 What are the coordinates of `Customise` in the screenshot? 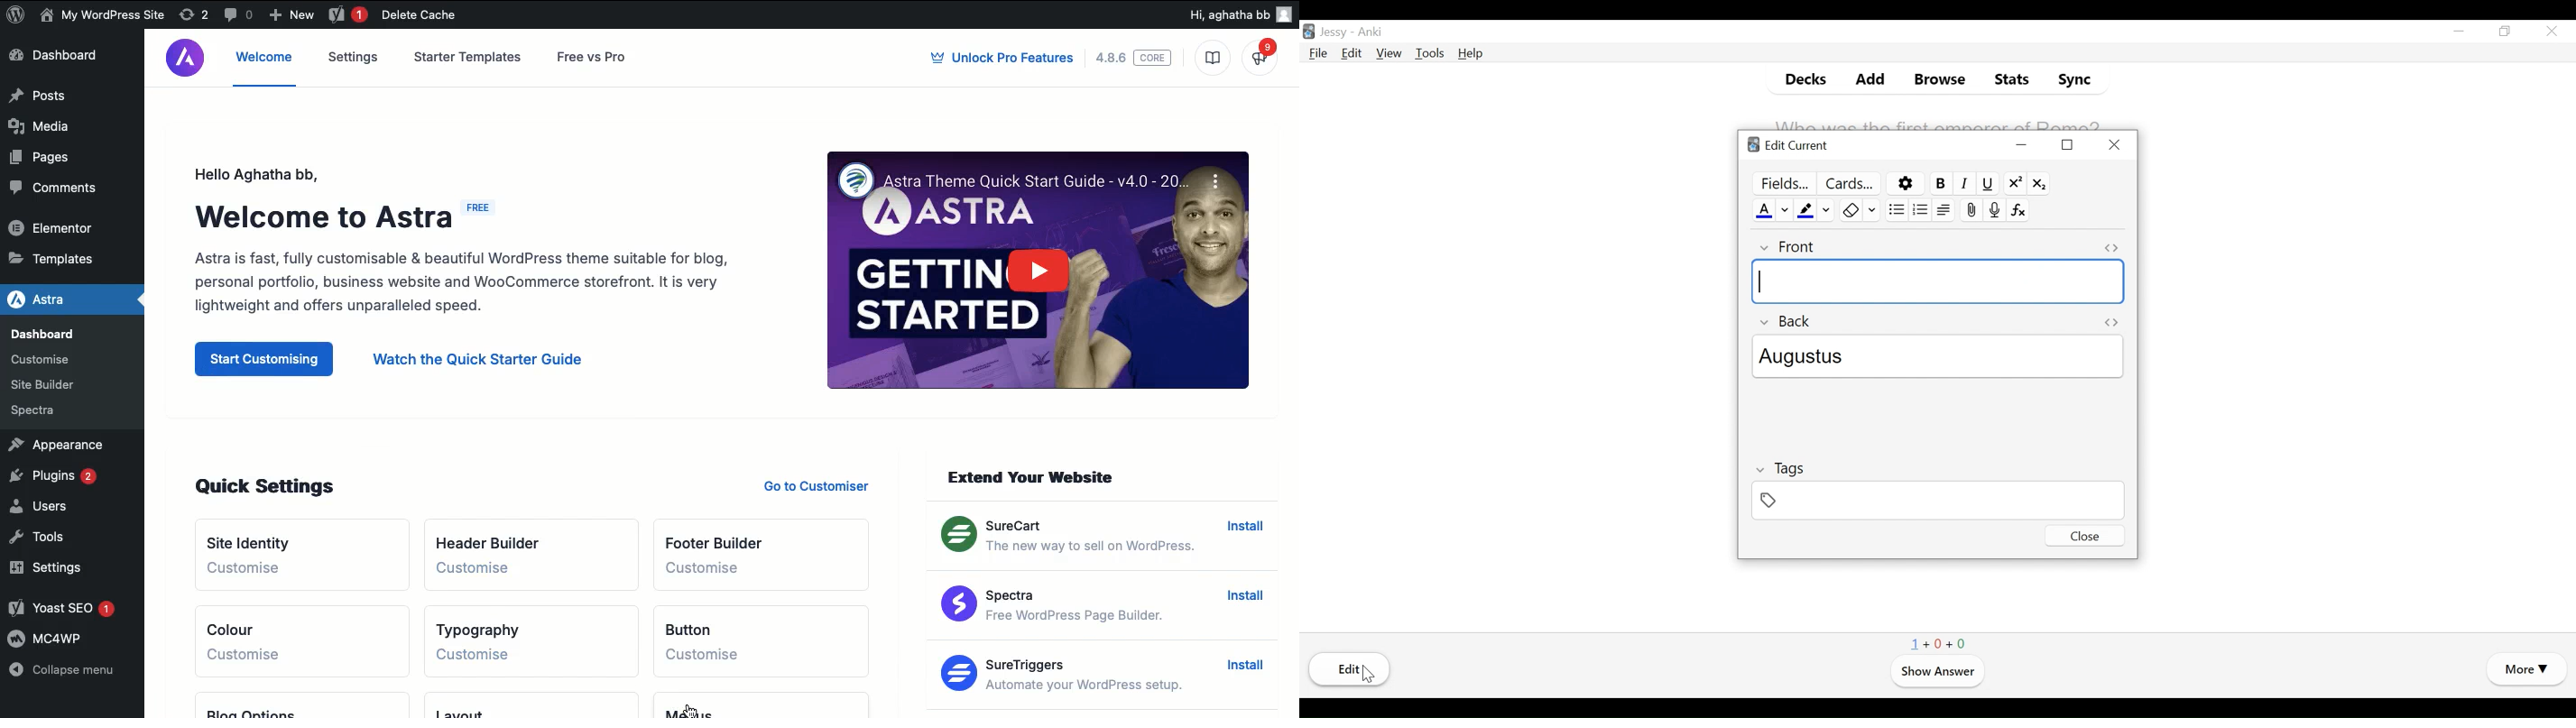 It's located at (245, 568).